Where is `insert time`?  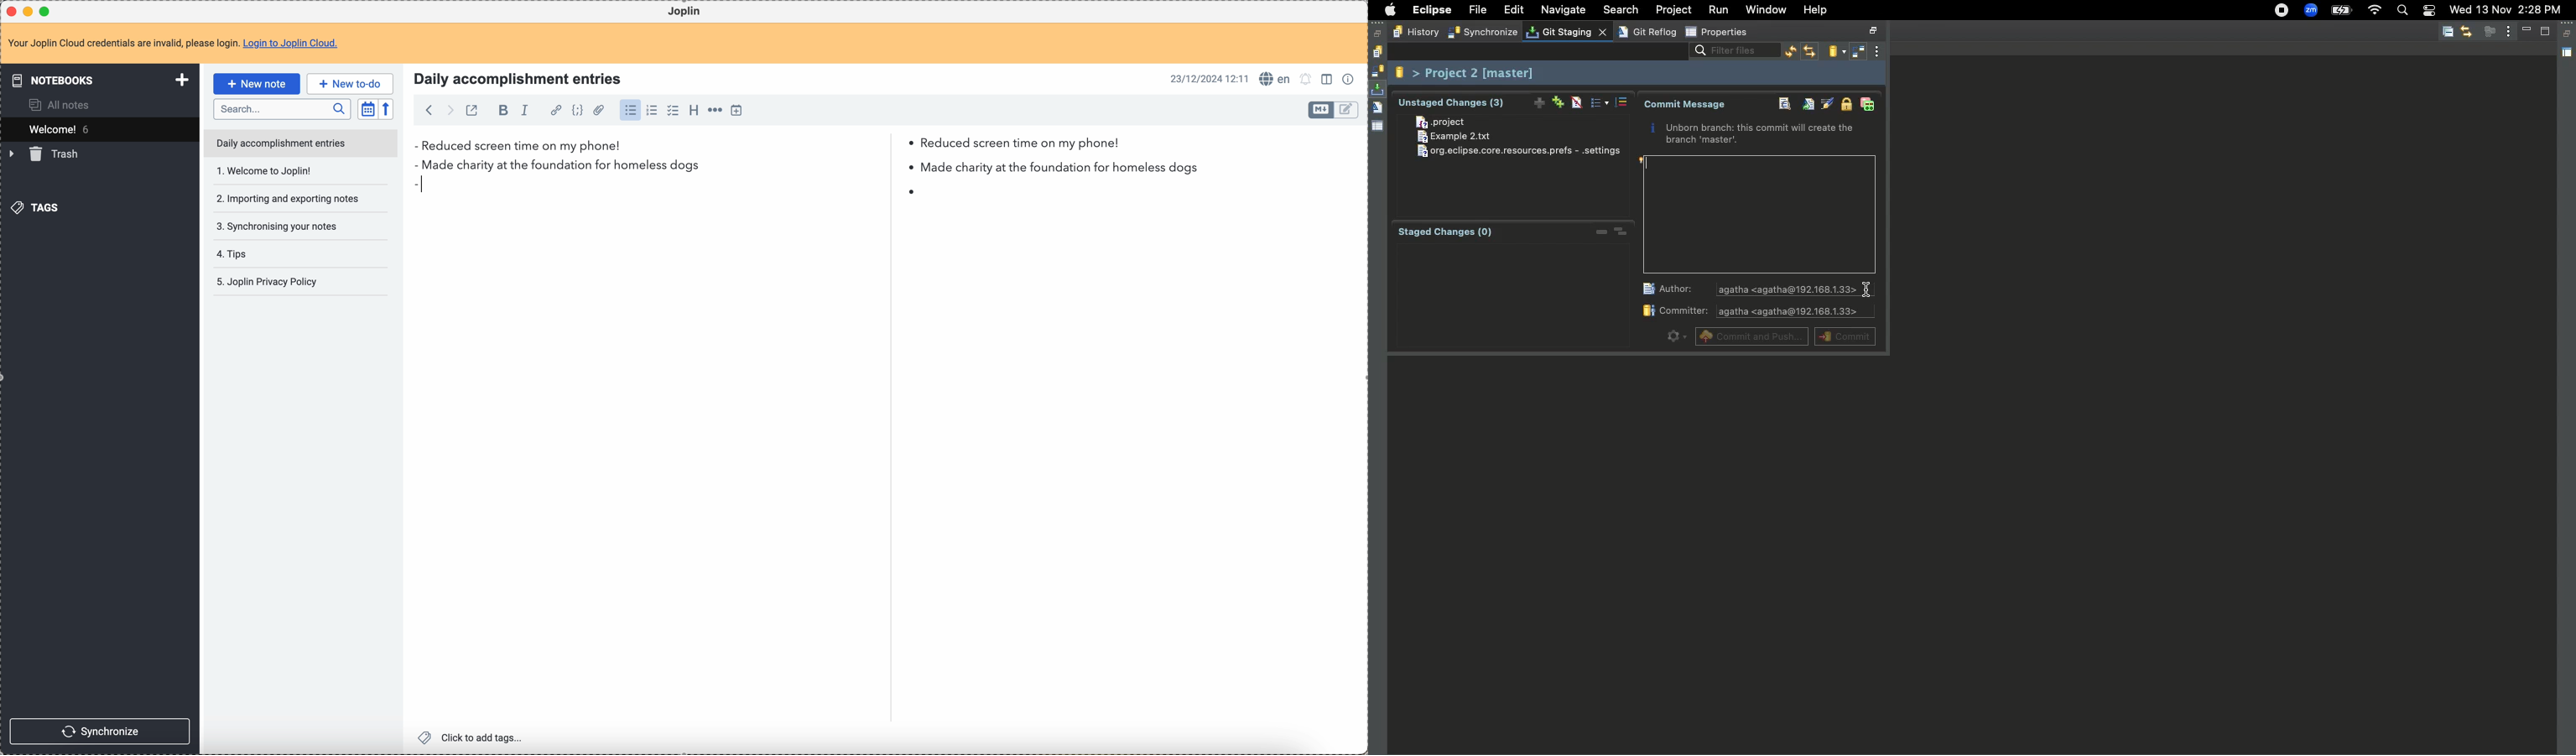
insert time is located at coordinates (736, 111).